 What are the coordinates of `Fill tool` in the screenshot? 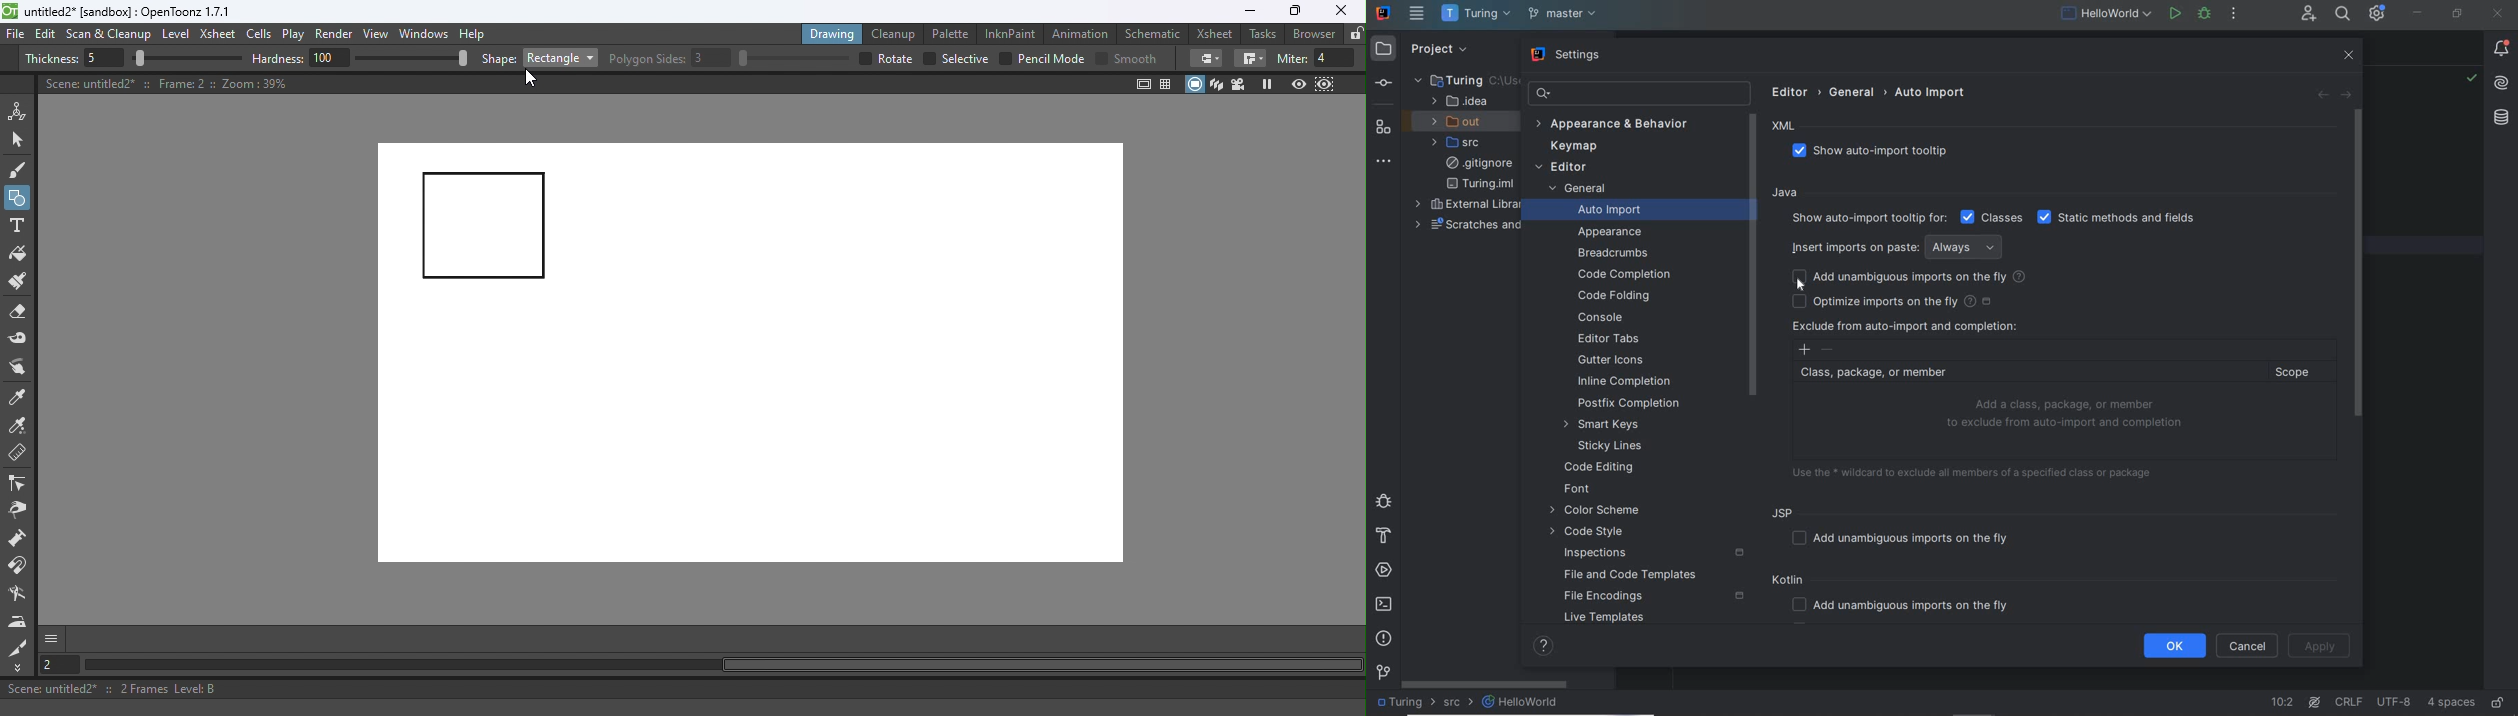 It's located at (18, 256).